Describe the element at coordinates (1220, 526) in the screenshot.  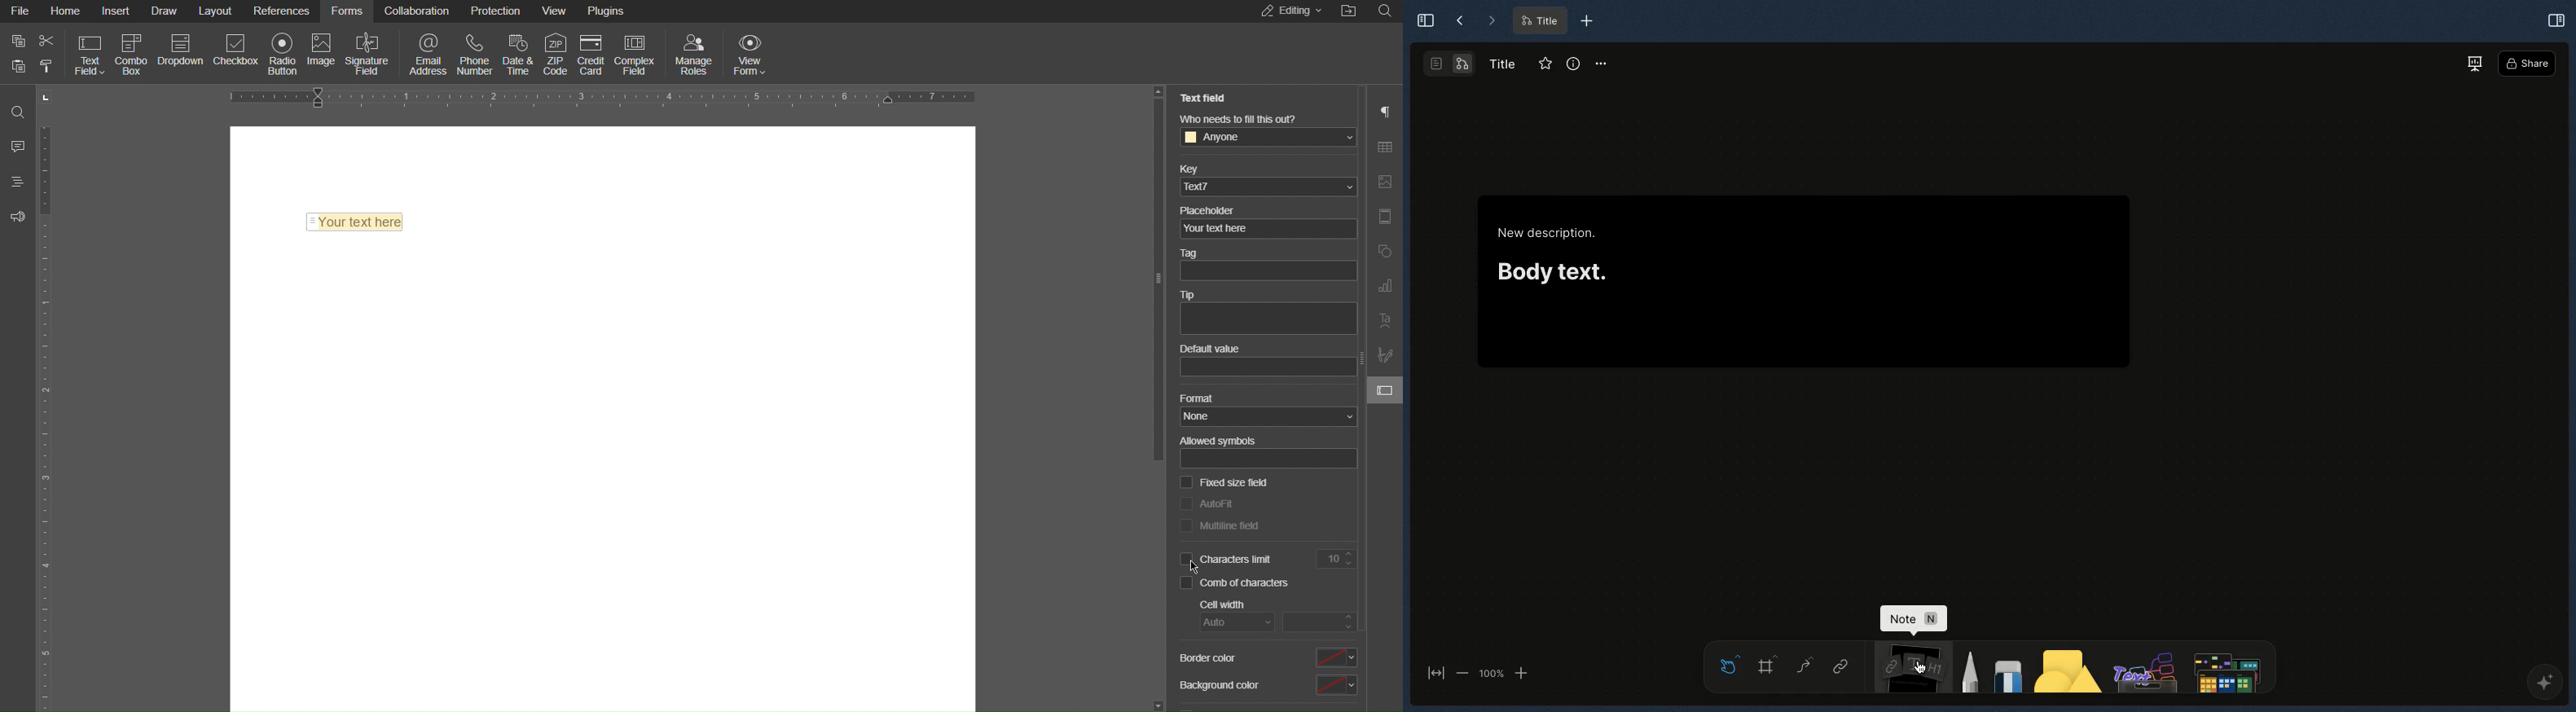
I see `Multiline Field` at that location.